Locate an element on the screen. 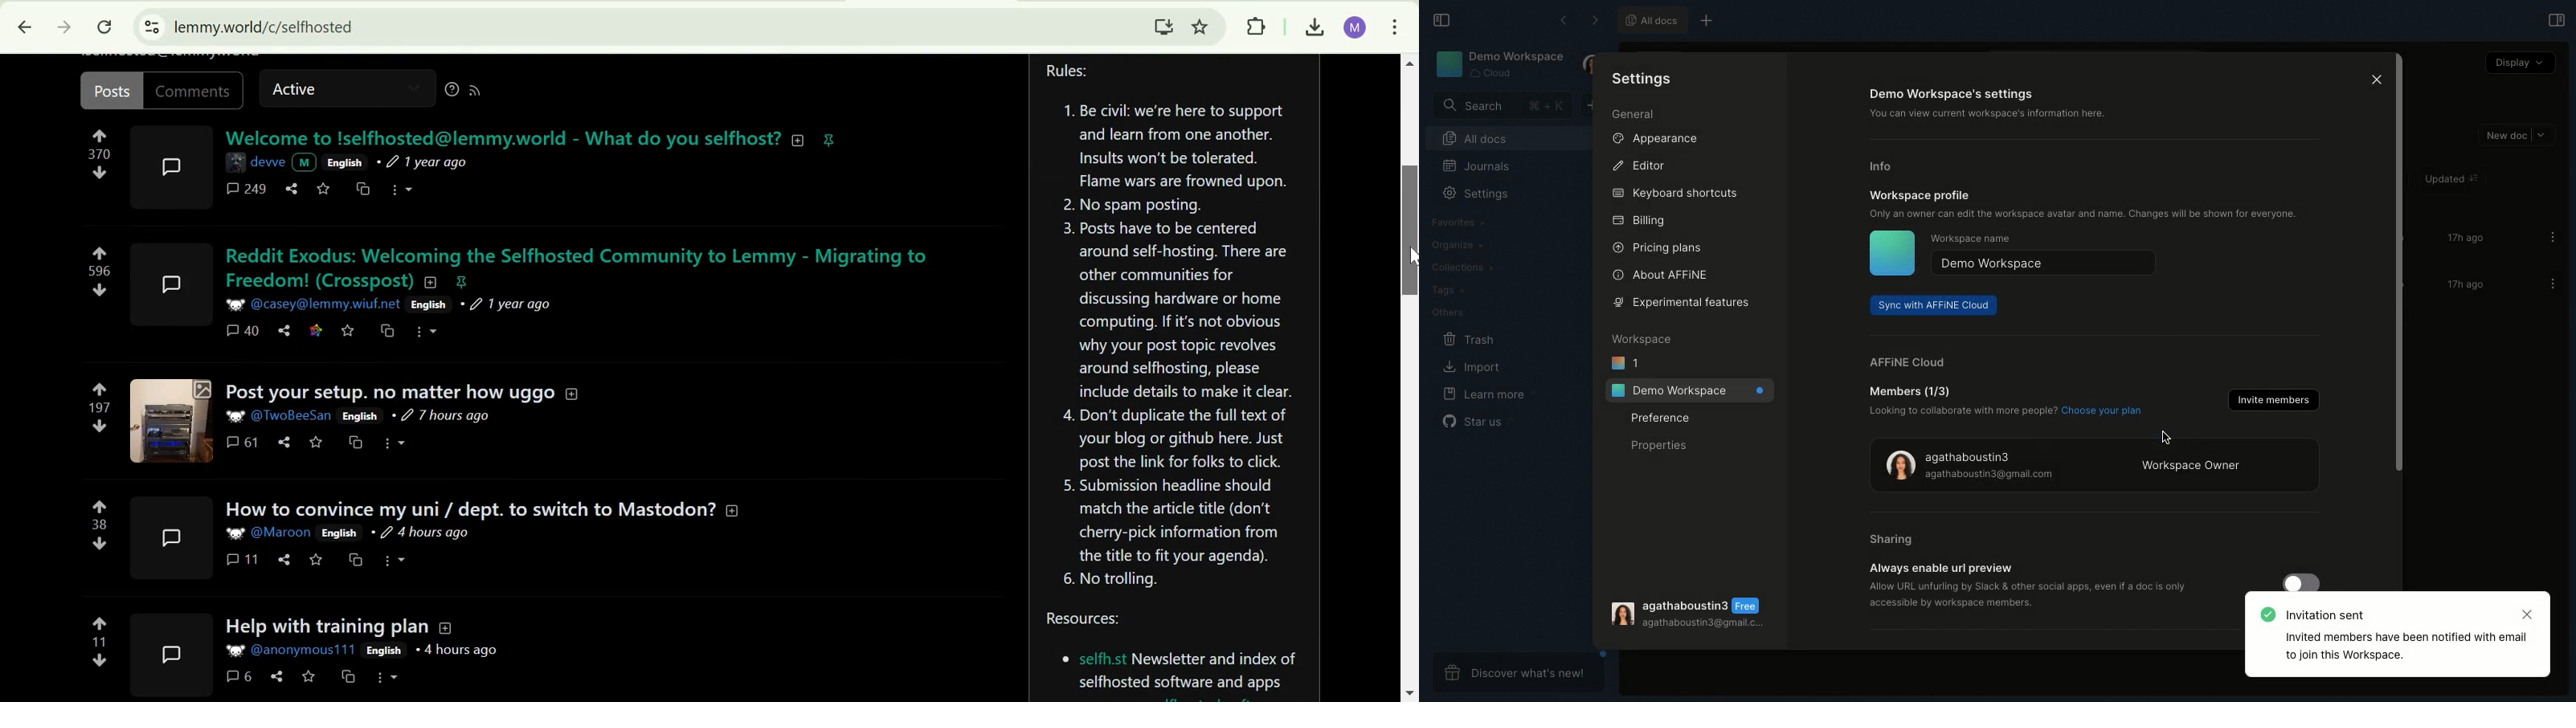 The image size is (2576, 728). Help with training plan is located at coordinates (321, 627).